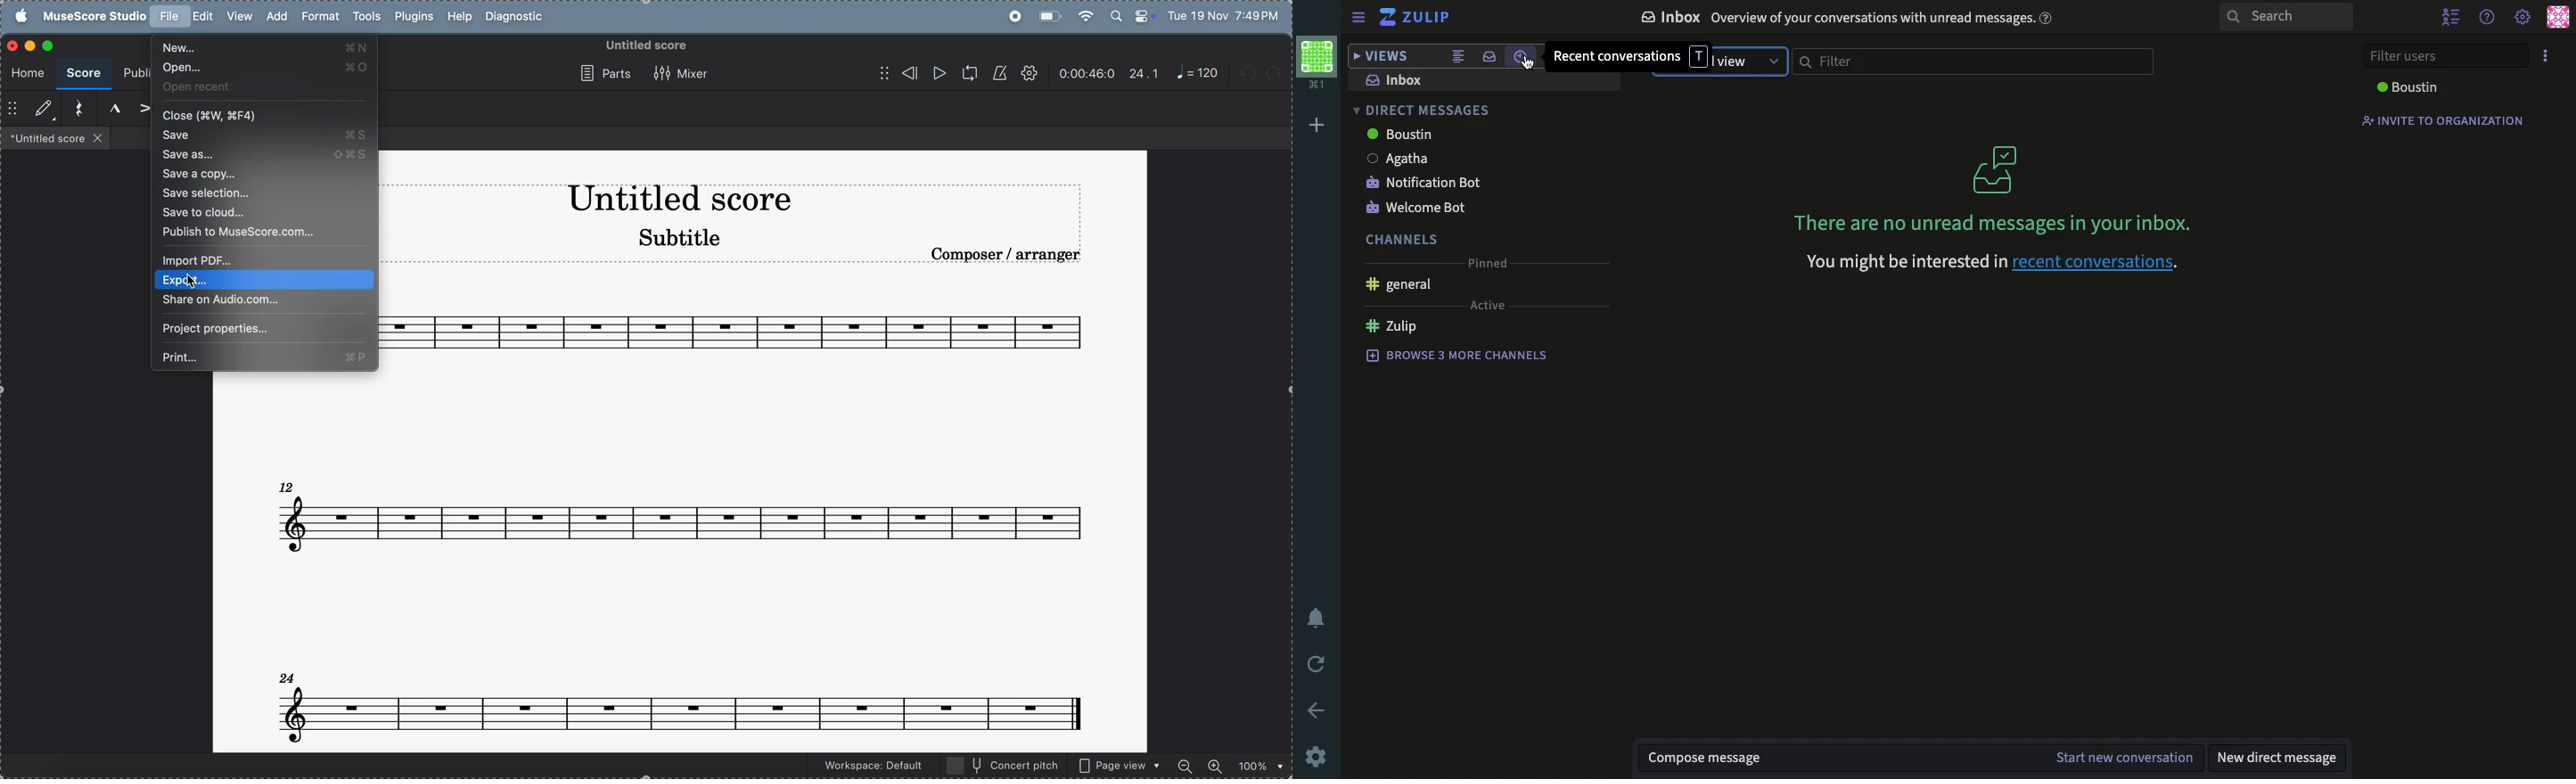 The width and height of the screenshot is (2576, 784). I want to click on diagnostic, so click(517, 17).